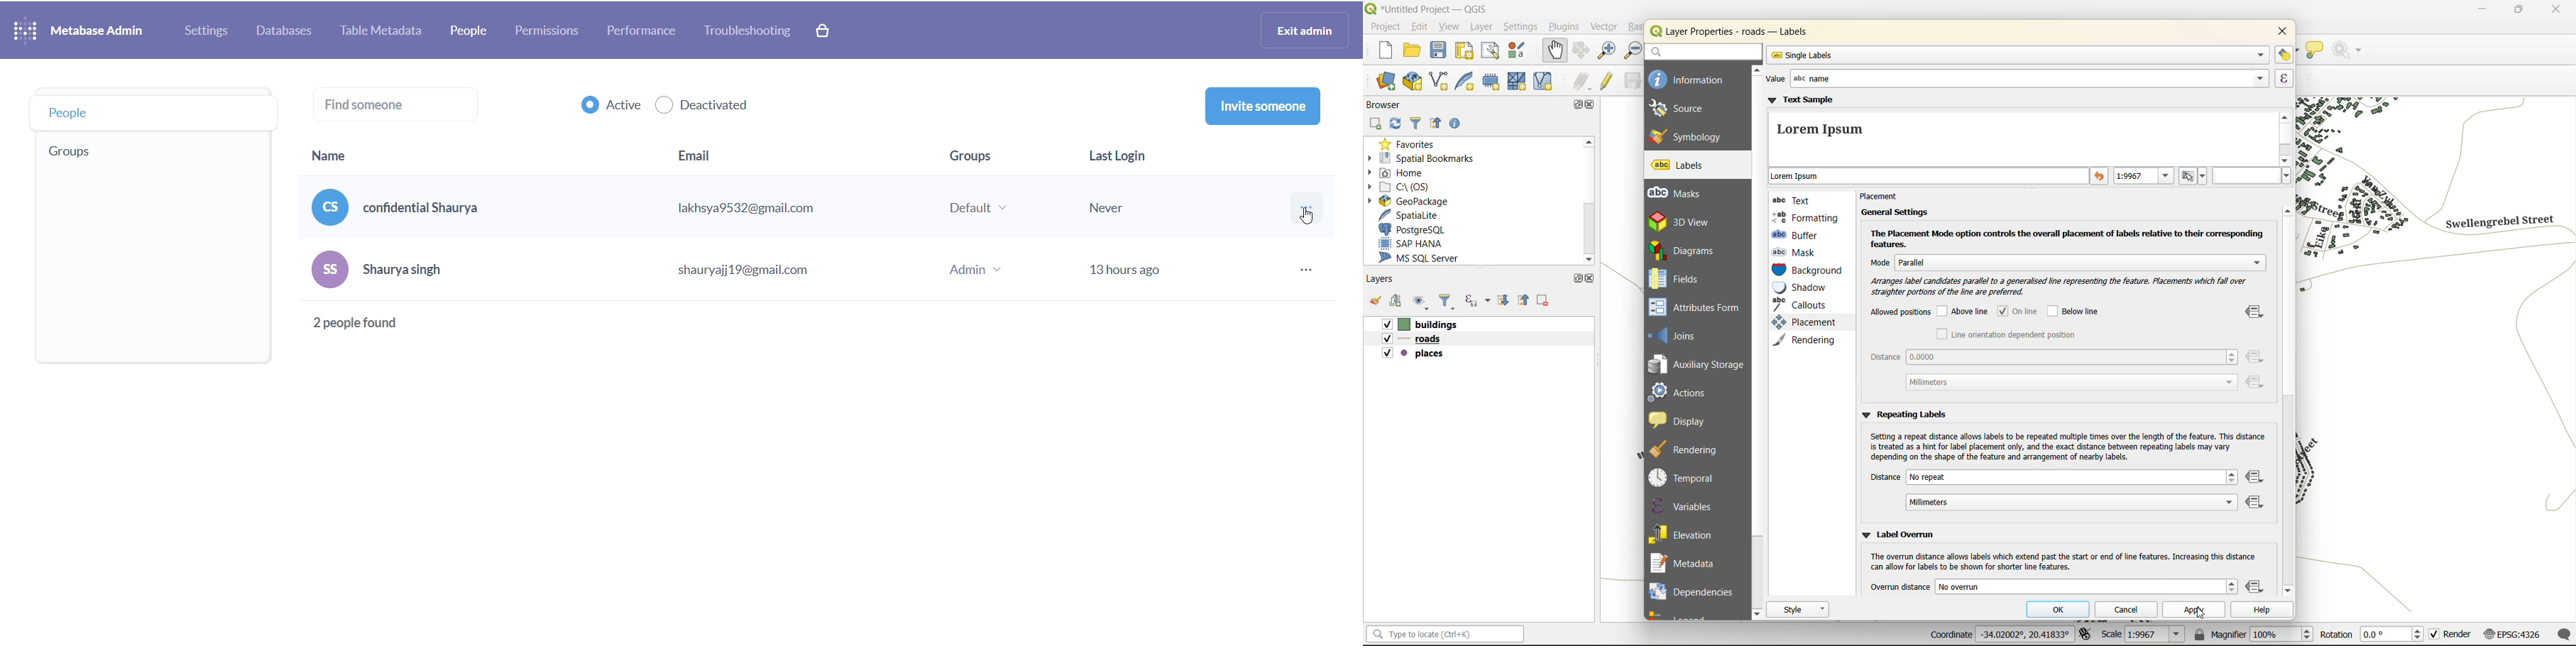 The width and height of the screenshot is (2576, 672). What do you see at coordinates (1799, 609) in the screenshot?
I see `style` at bounding box center [1799, 609].